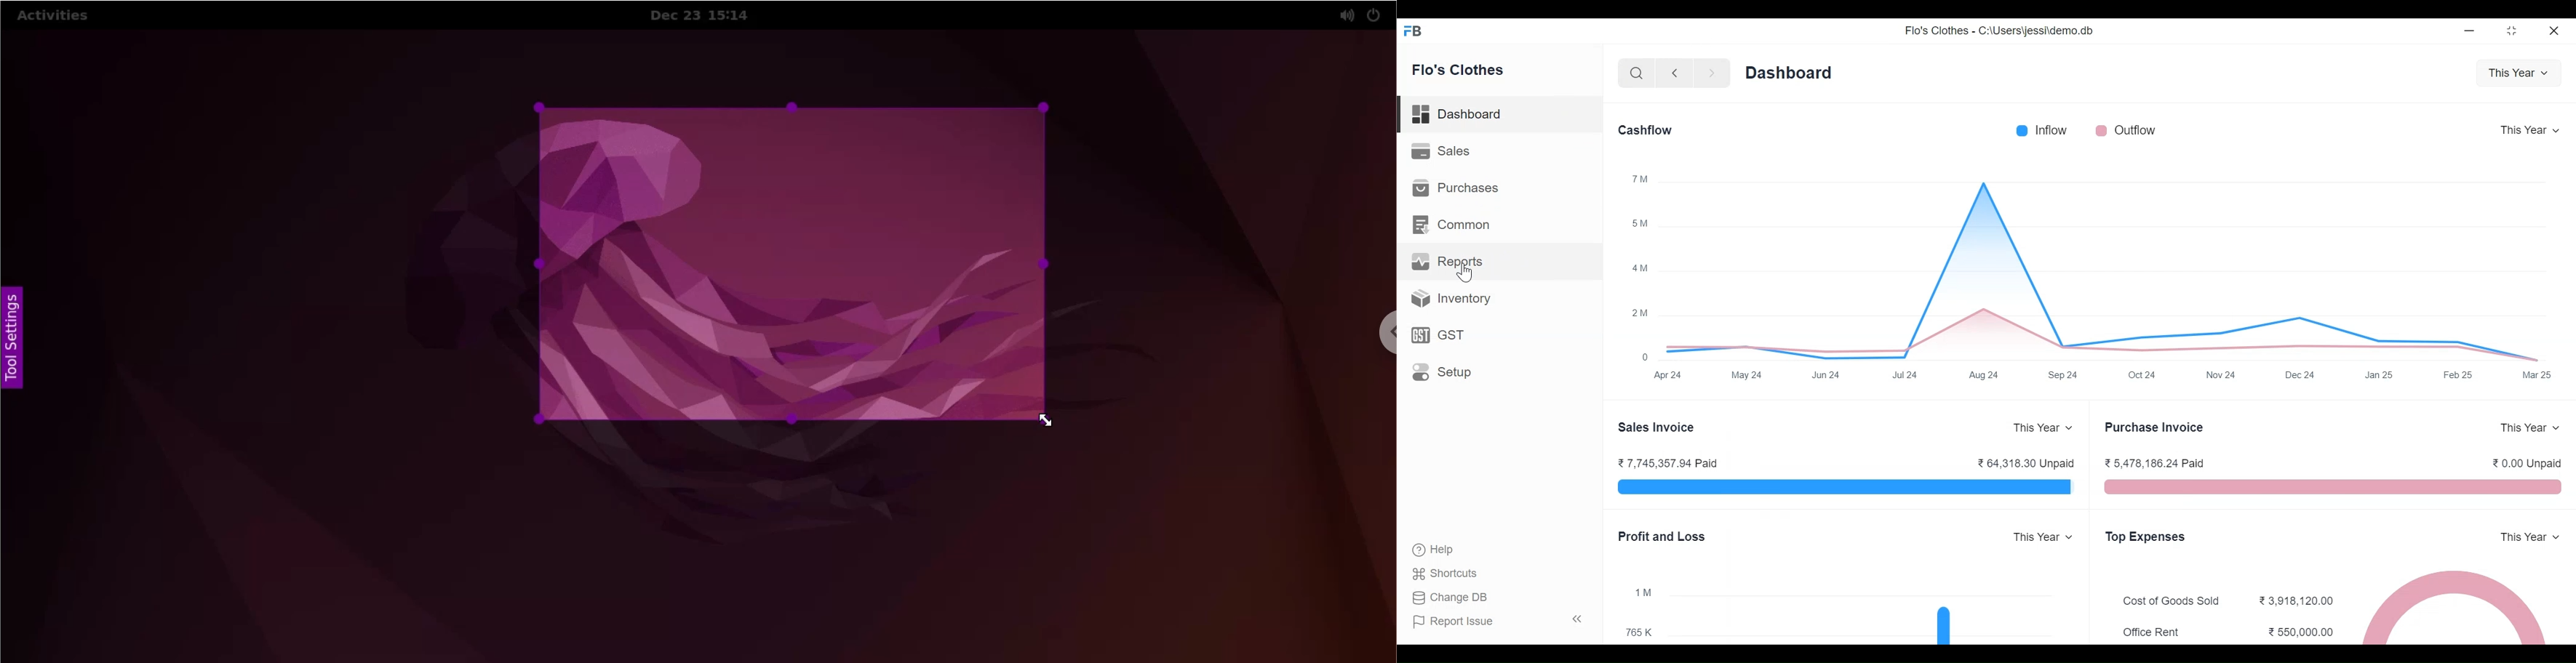  What do you see at coordinates (1454, 225) in the screenshot?
I see `common` at bounding box center [1454, 225].